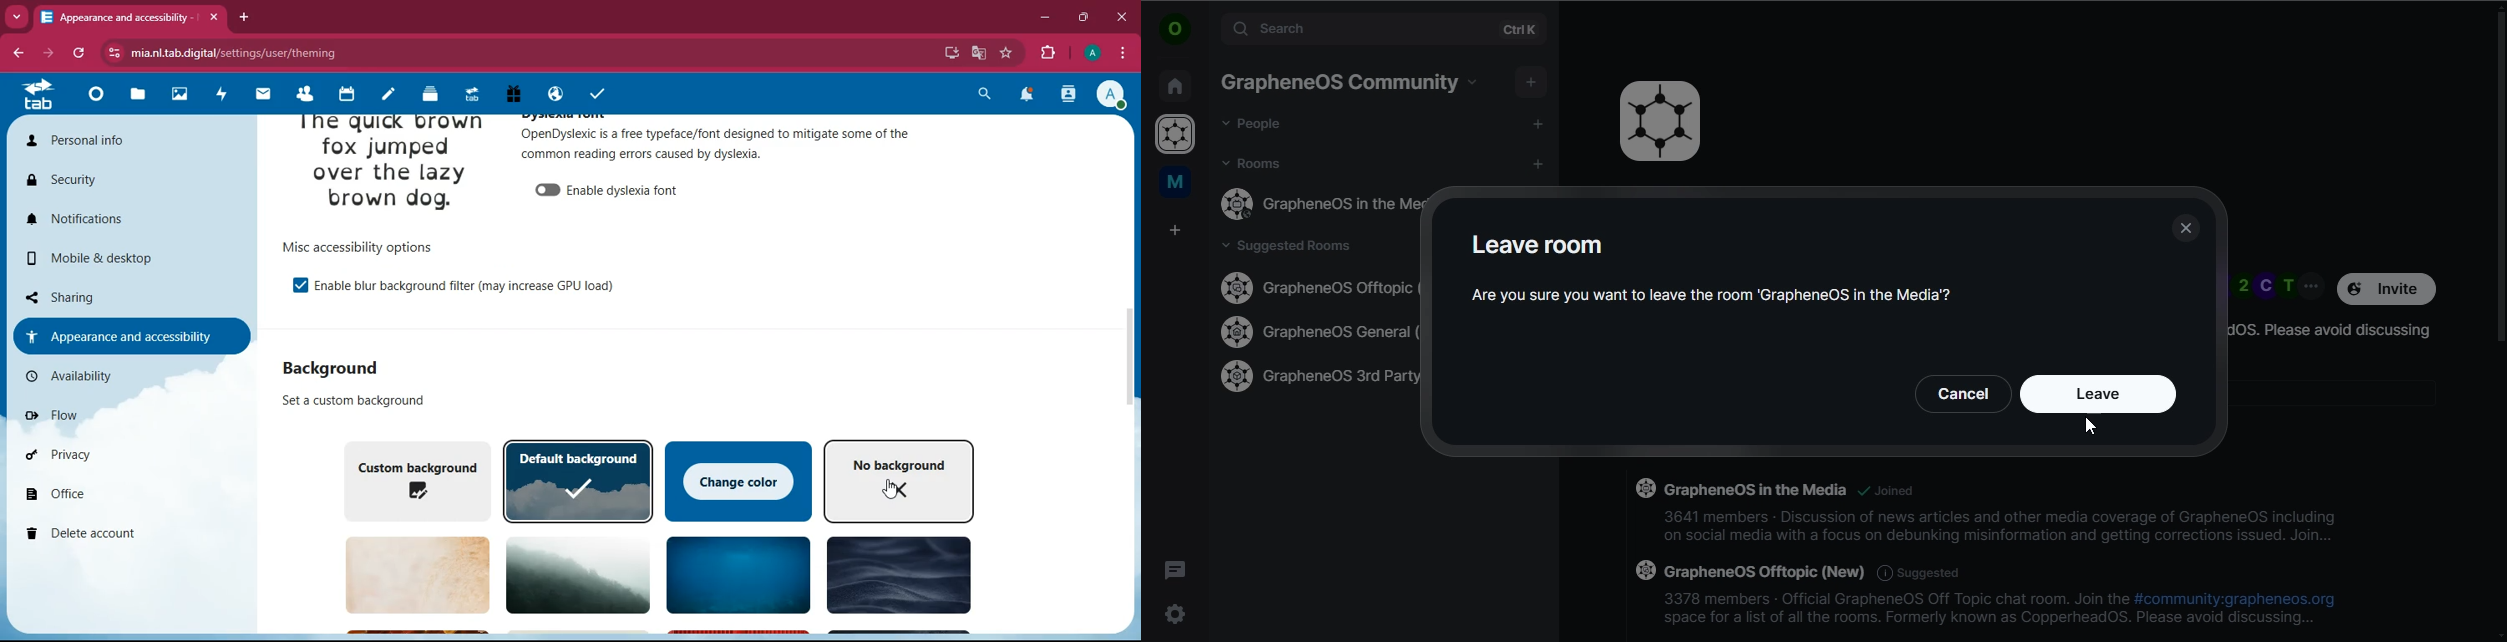 The image size is (2520, 644). What do you see at coordinates (412, 479) in the screenshot?
I see `custom background` at bounding box center [412, 479].